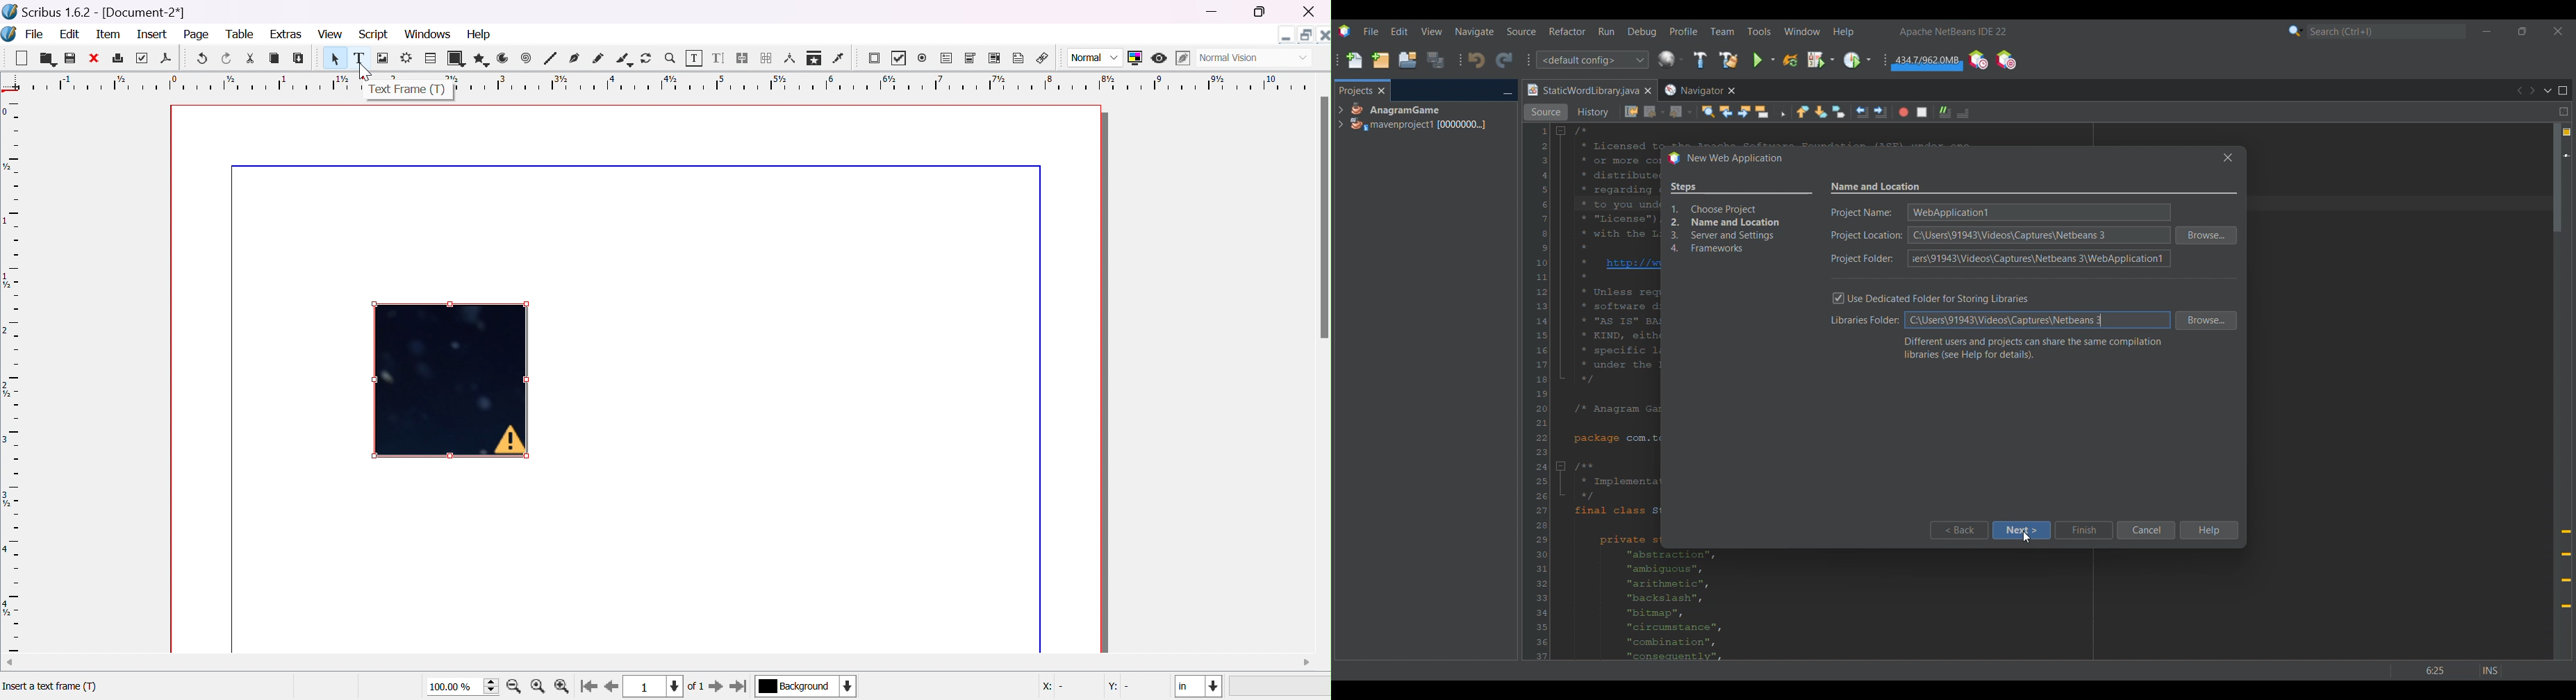 This screenshot has height=700, width=2576. I want to click on Stop macro recording, so click(1922, 112).